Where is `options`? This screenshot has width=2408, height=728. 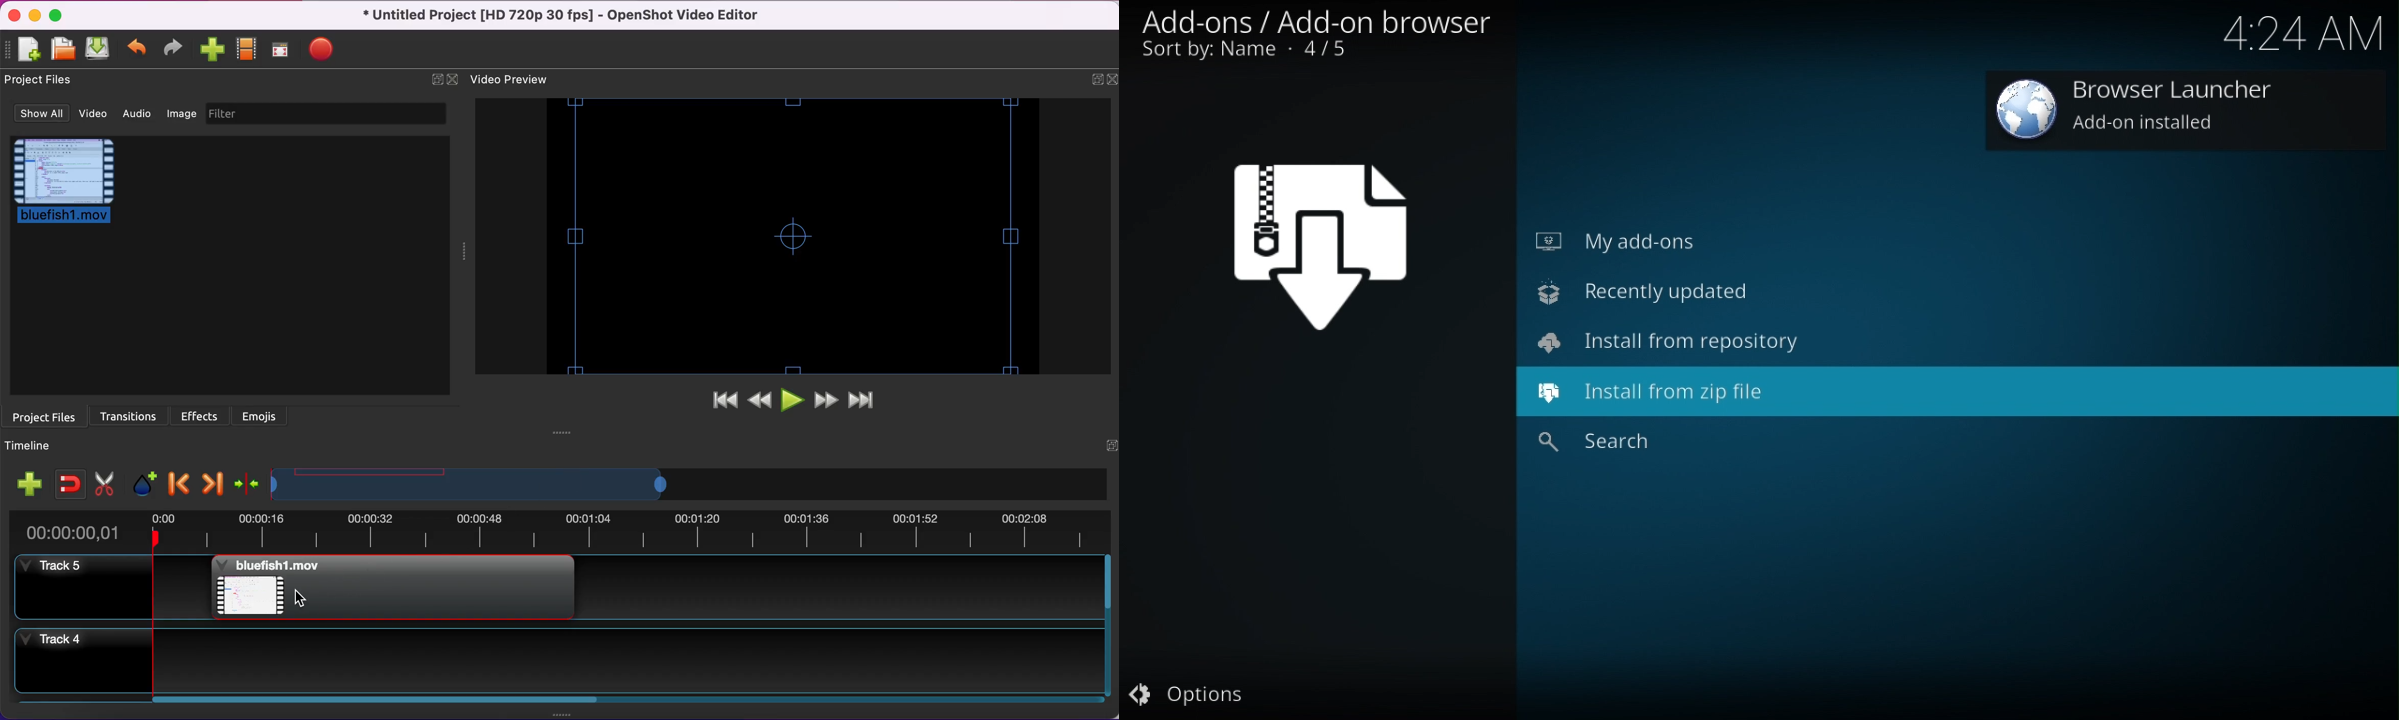 options is located at coordinates (1194, 697).